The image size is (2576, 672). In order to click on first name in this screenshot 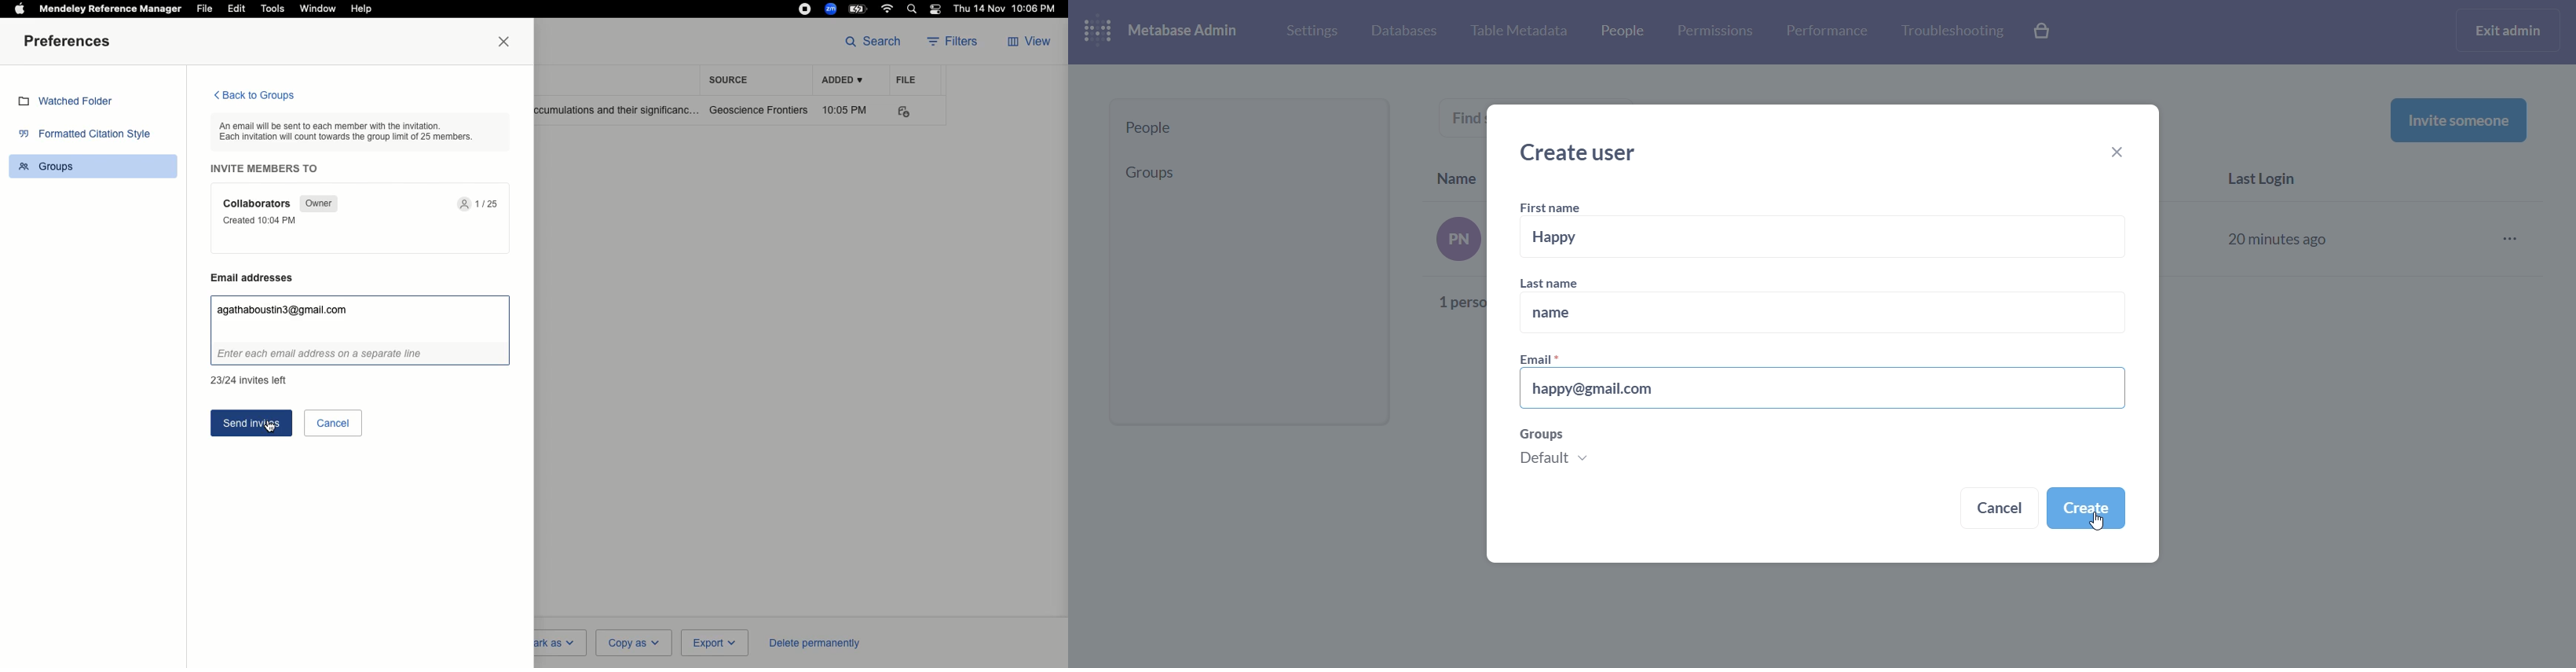, I will do `click(1553, 208)`.